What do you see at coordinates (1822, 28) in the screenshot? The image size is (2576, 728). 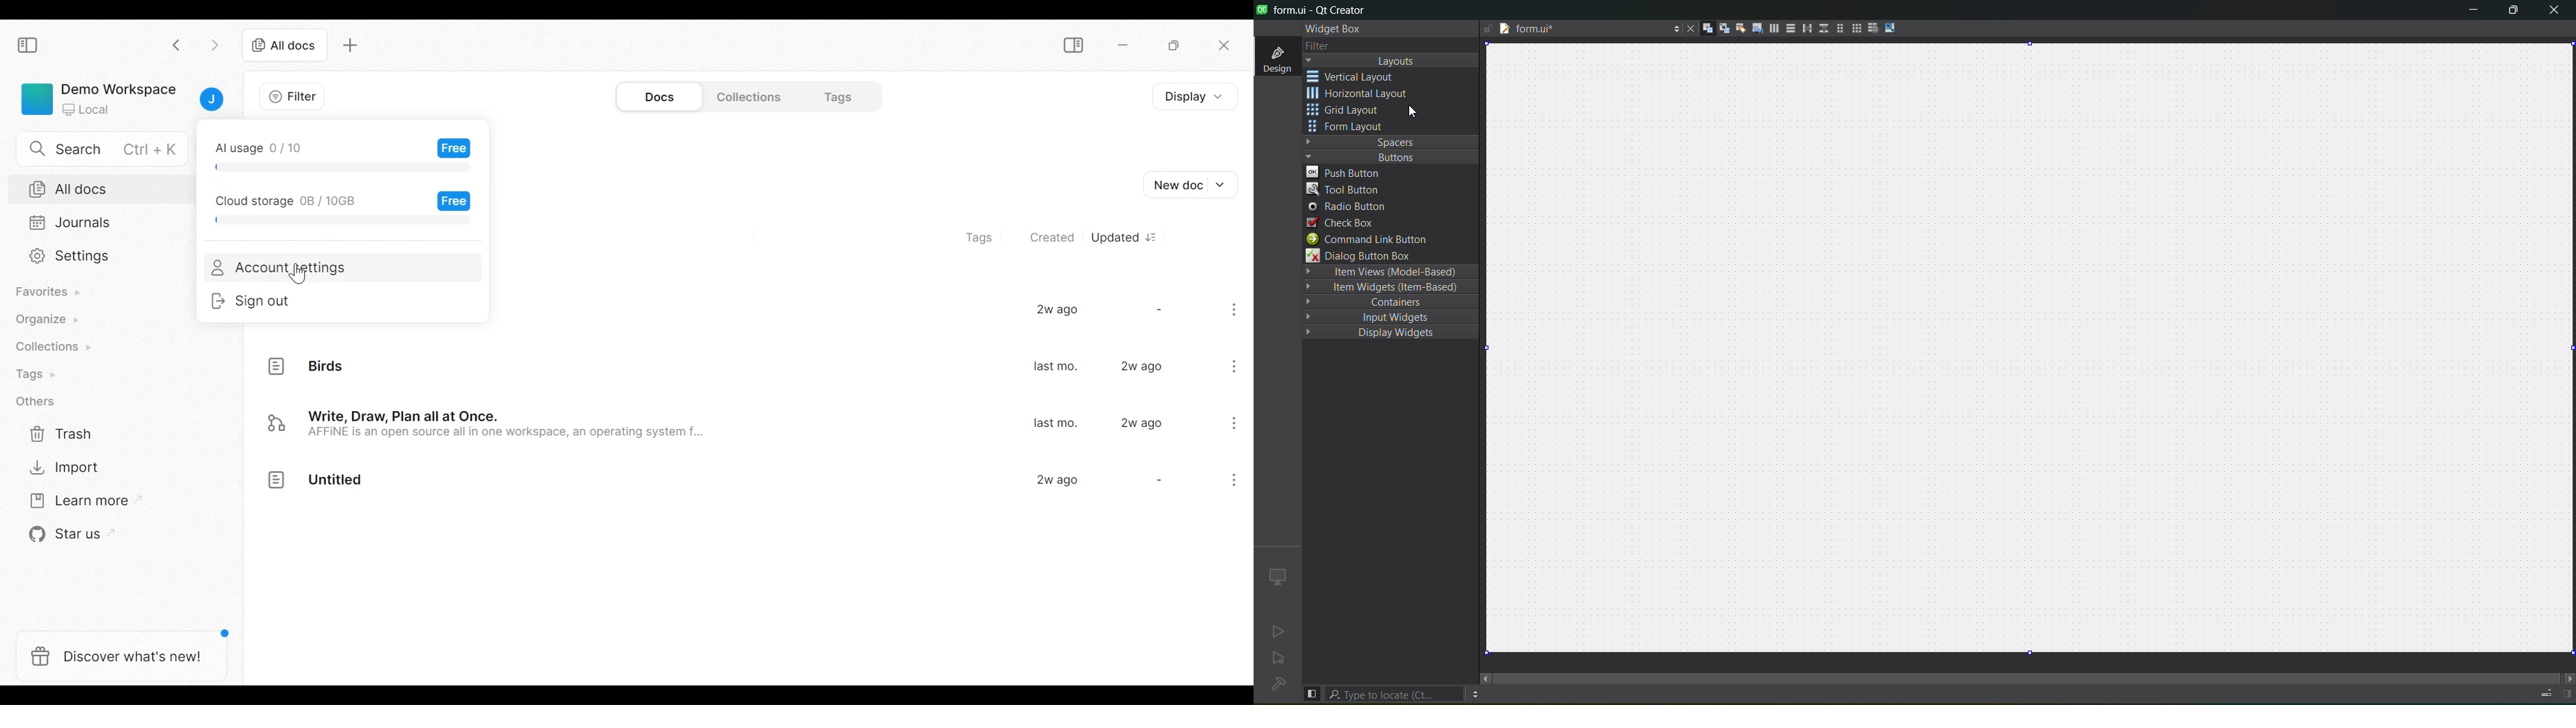 I see `vertical splitter` at bounding box center [1822, 28].